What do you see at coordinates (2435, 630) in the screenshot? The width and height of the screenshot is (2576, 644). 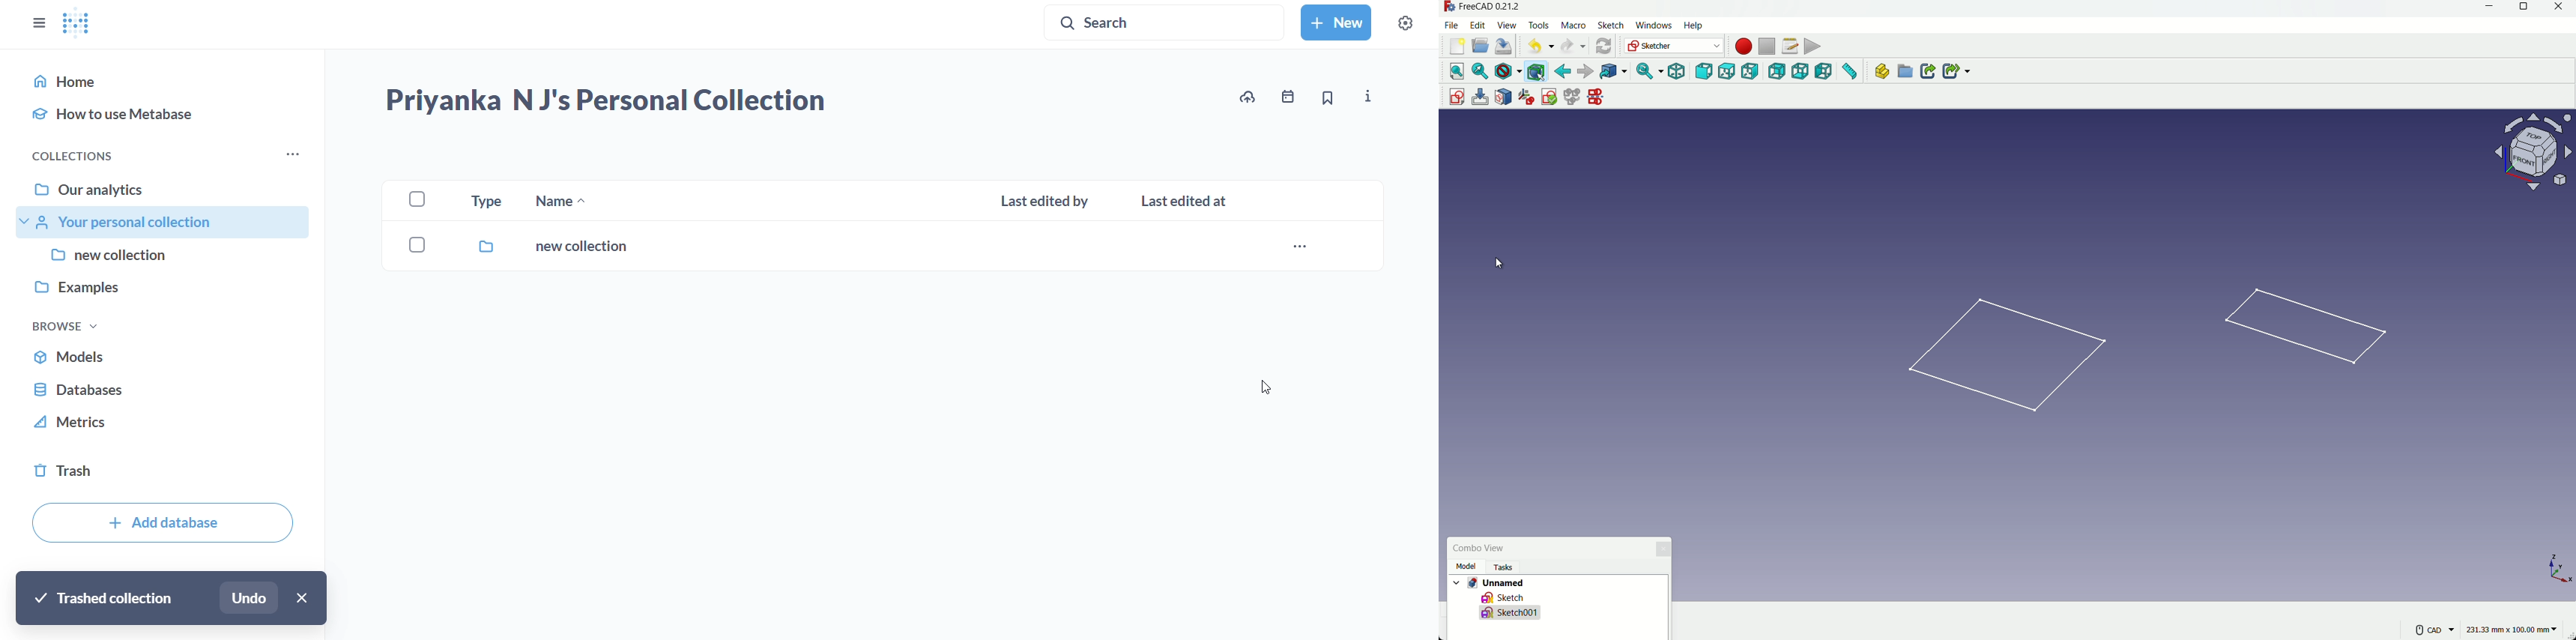 I see `more settings` at bounding box center [2435, 630].